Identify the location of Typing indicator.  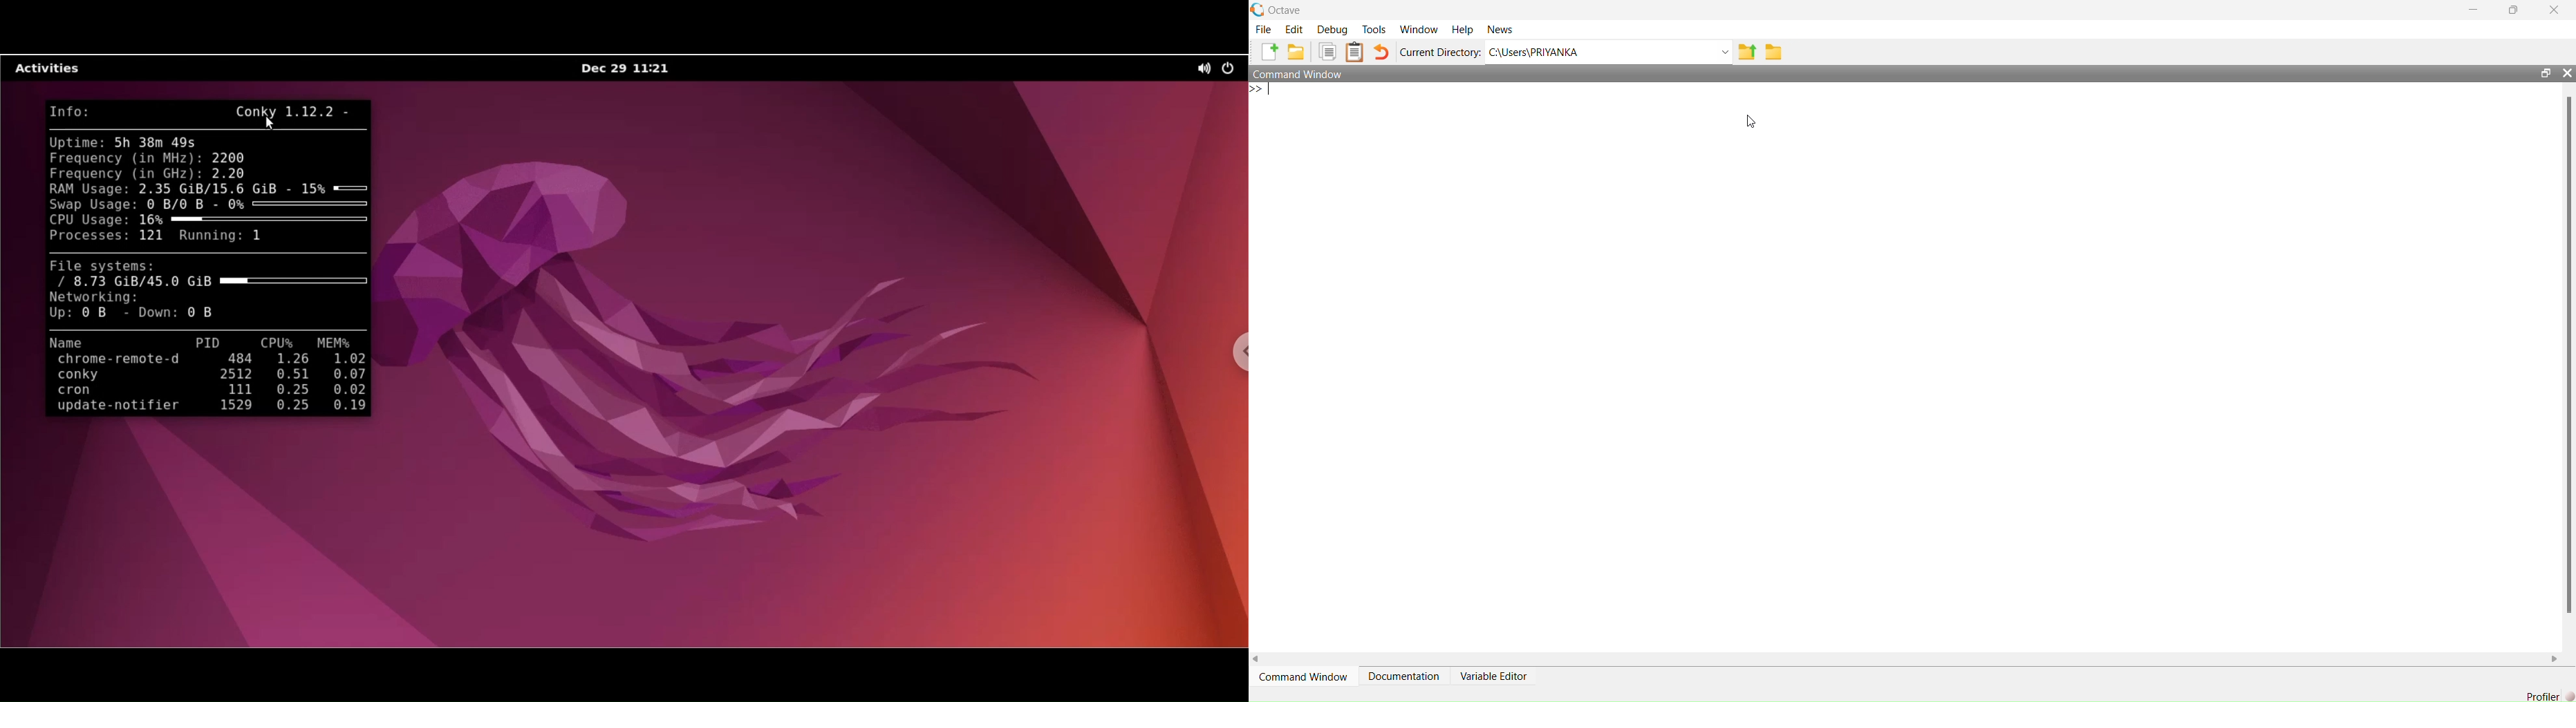
(1269, 89).